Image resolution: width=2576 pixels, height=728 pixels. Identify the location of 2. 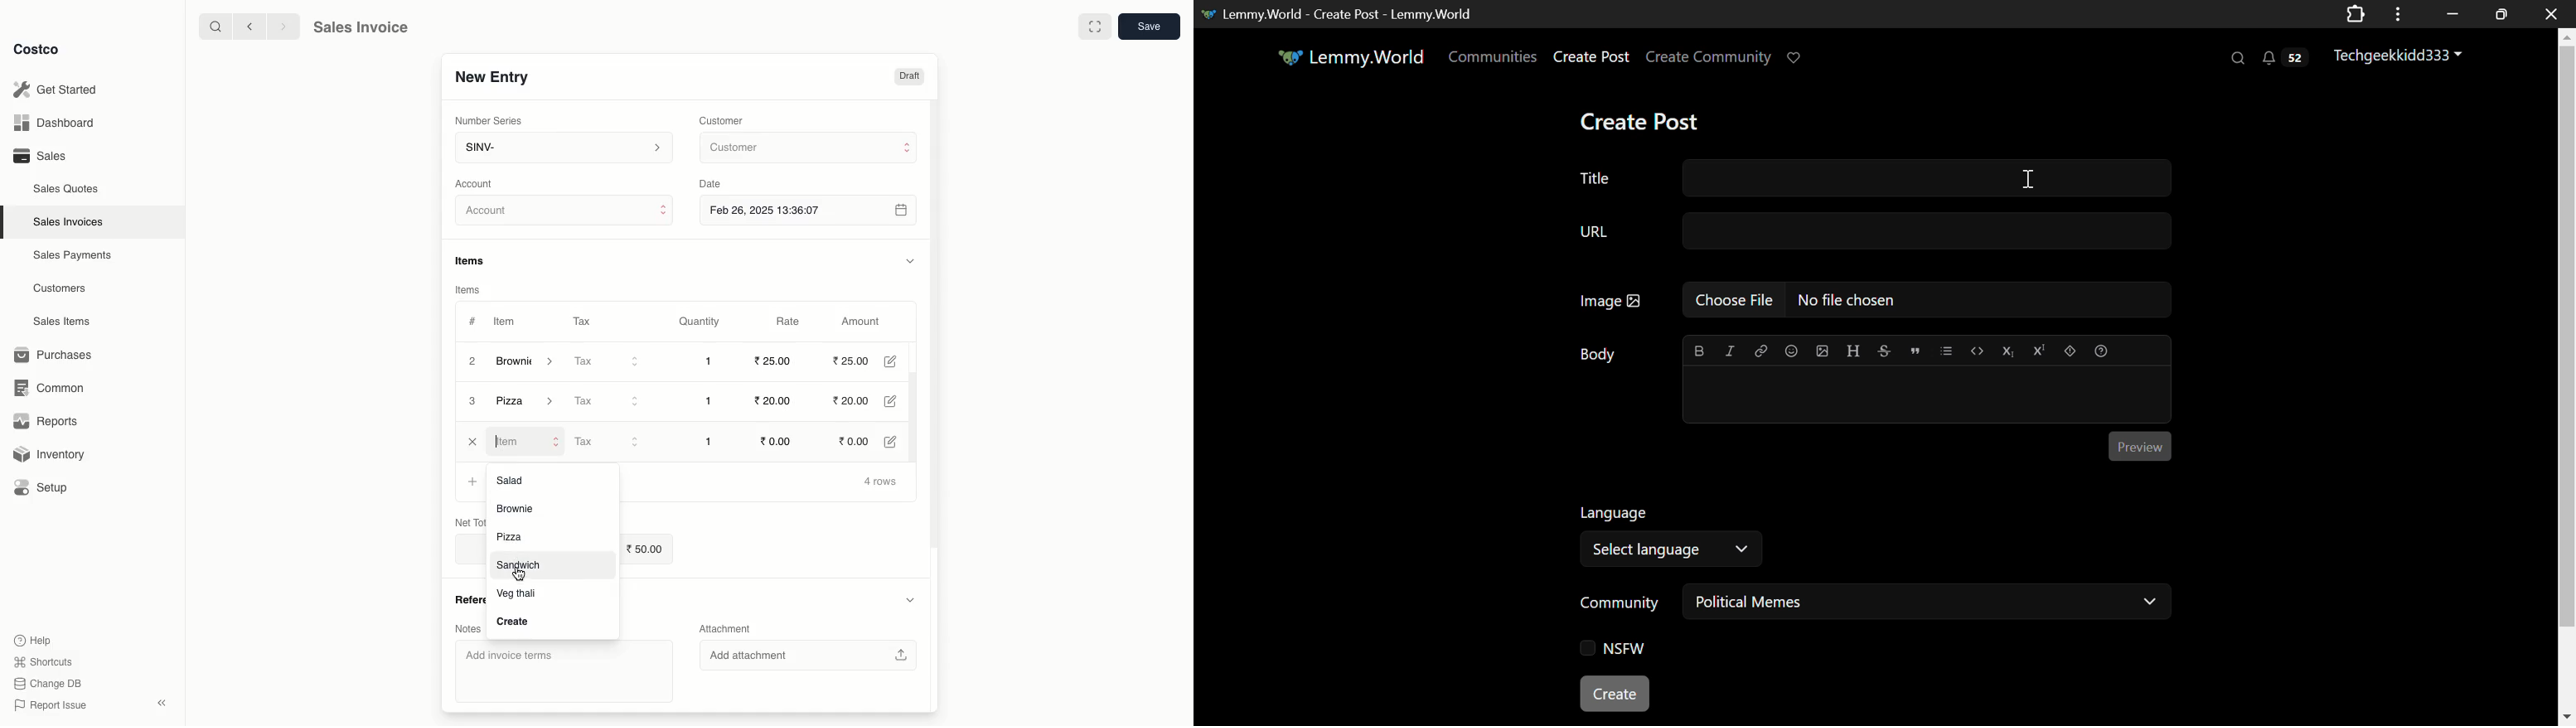
(471, 361).